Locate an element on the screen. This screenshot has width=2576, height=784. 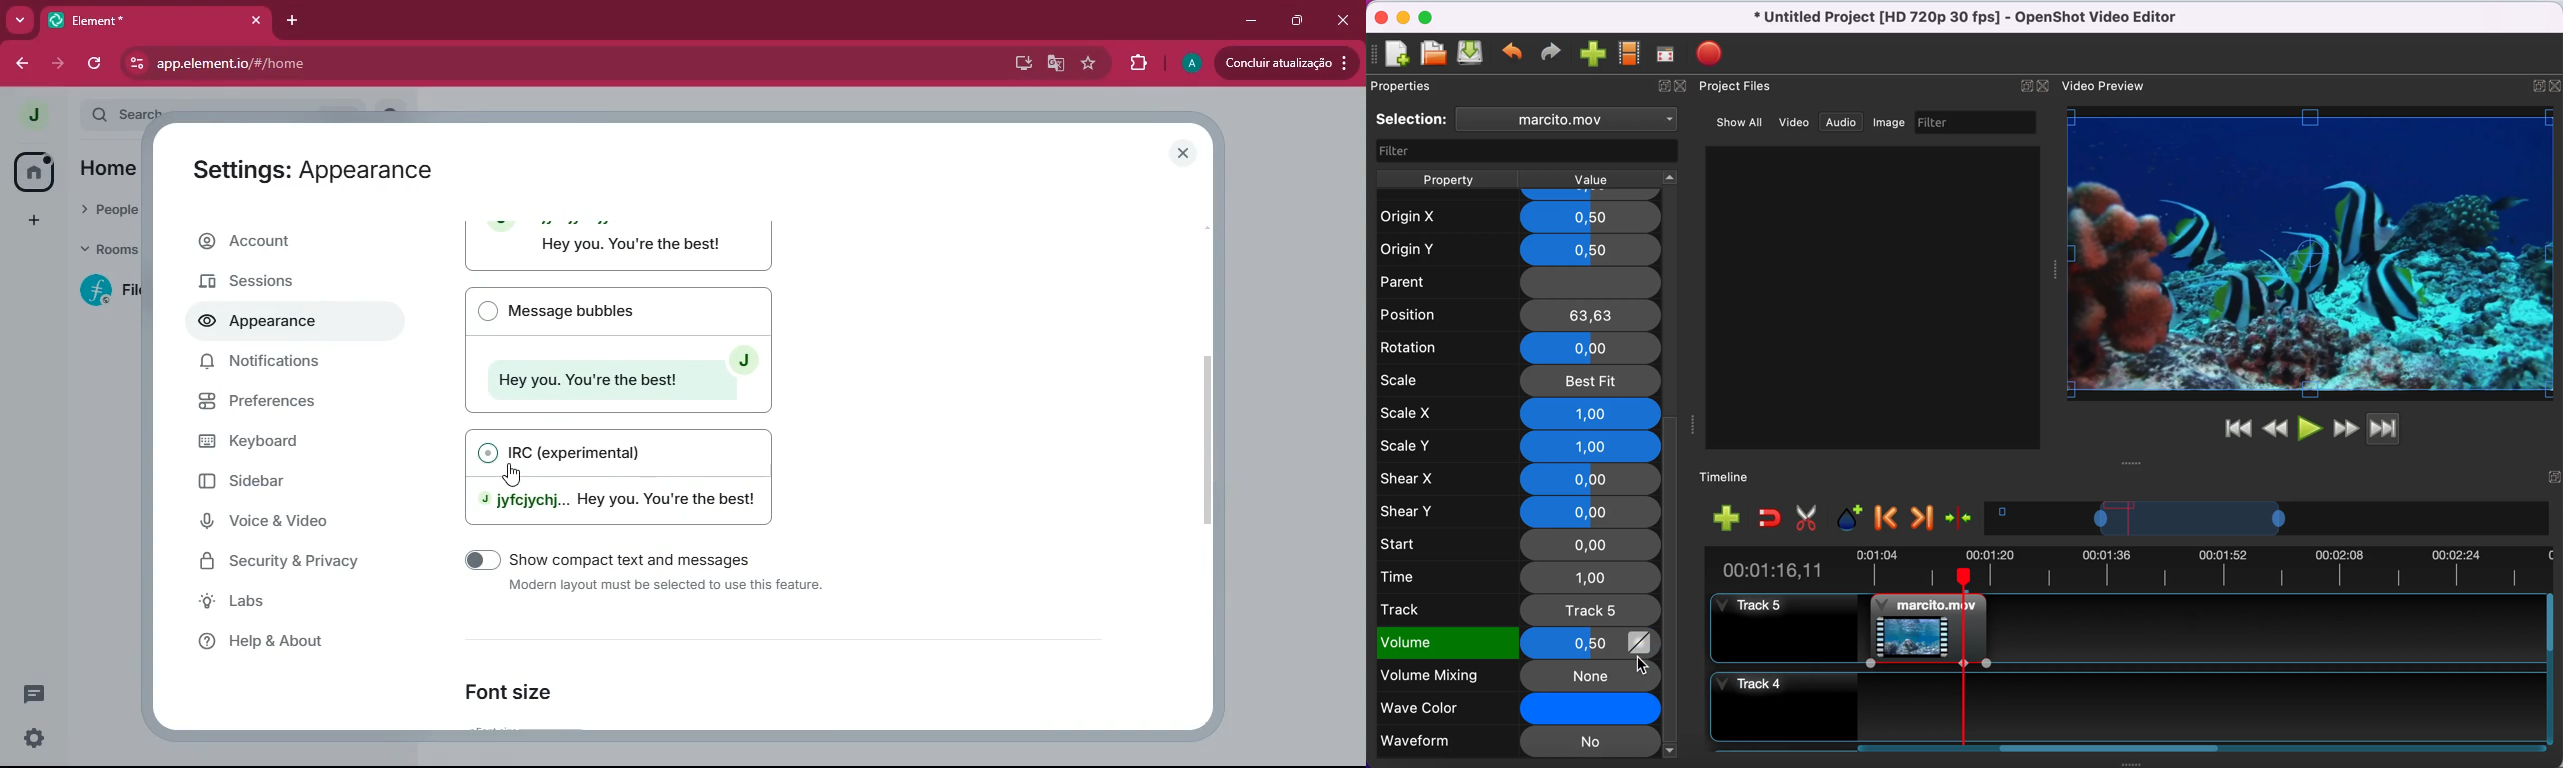
preferences is located at coordinates (285, 403).